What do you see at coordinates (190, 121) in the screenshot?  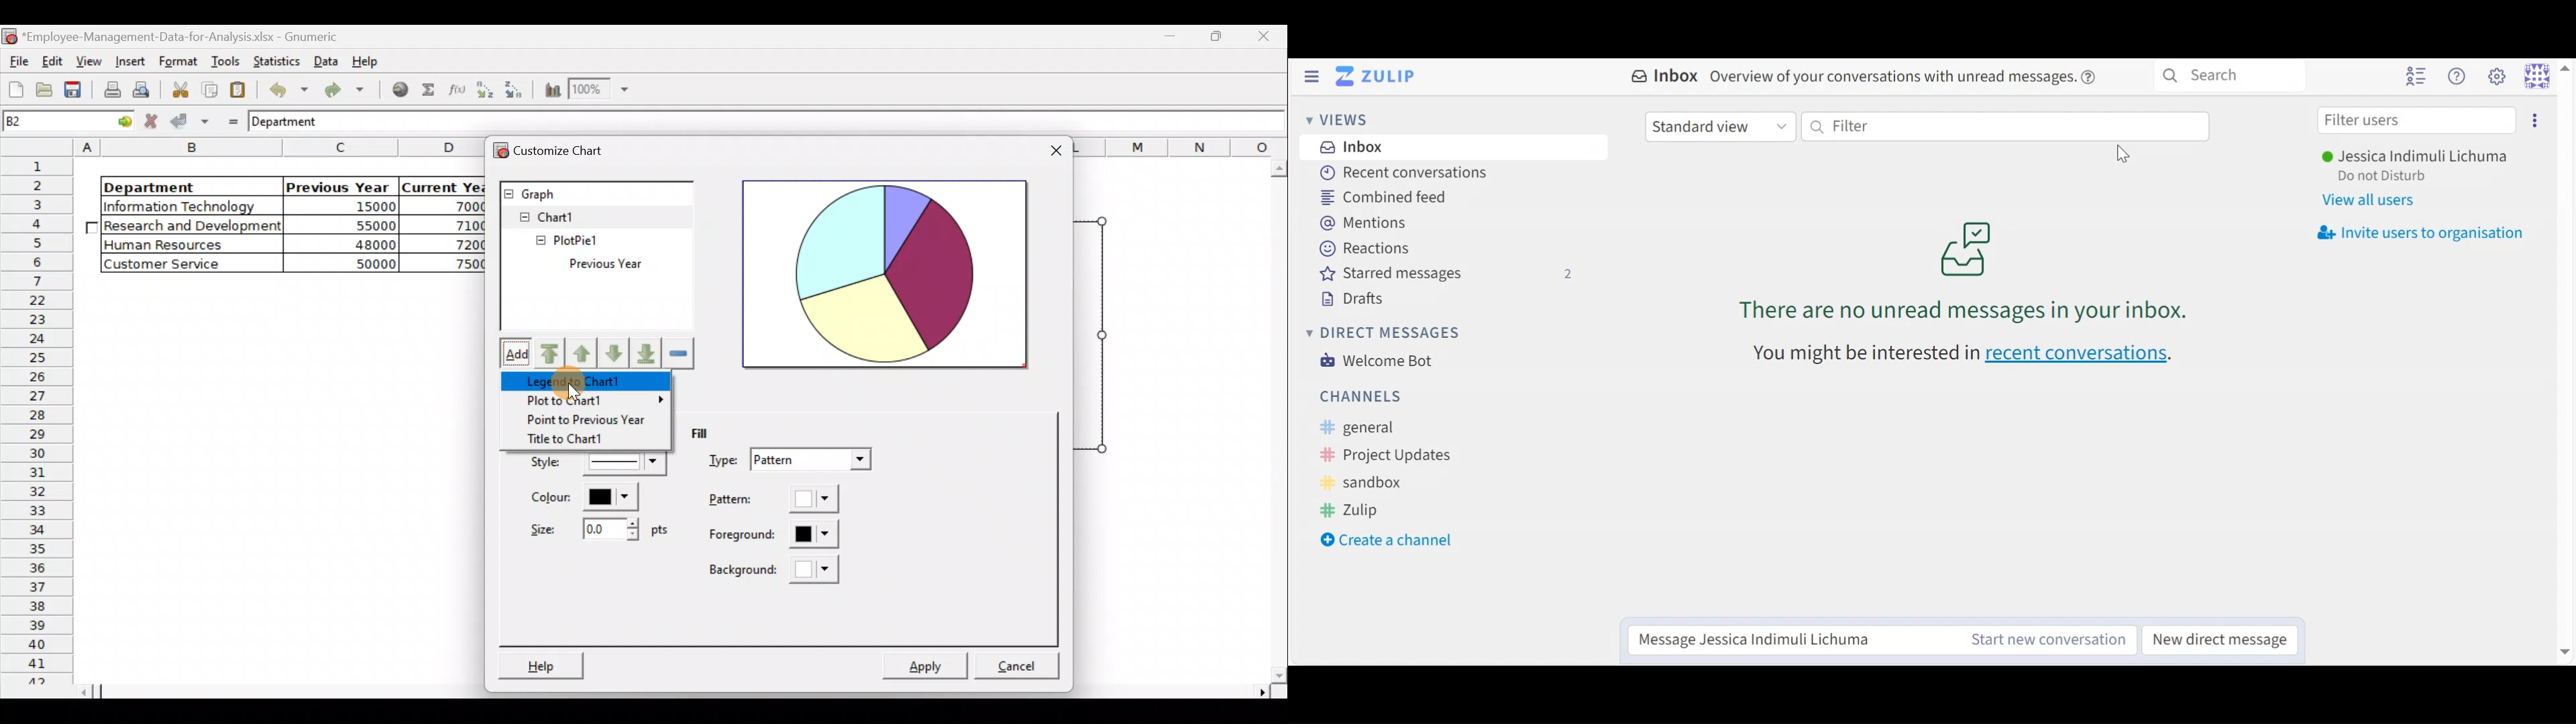 I see `Accept change` at bounding box center [190, 121].